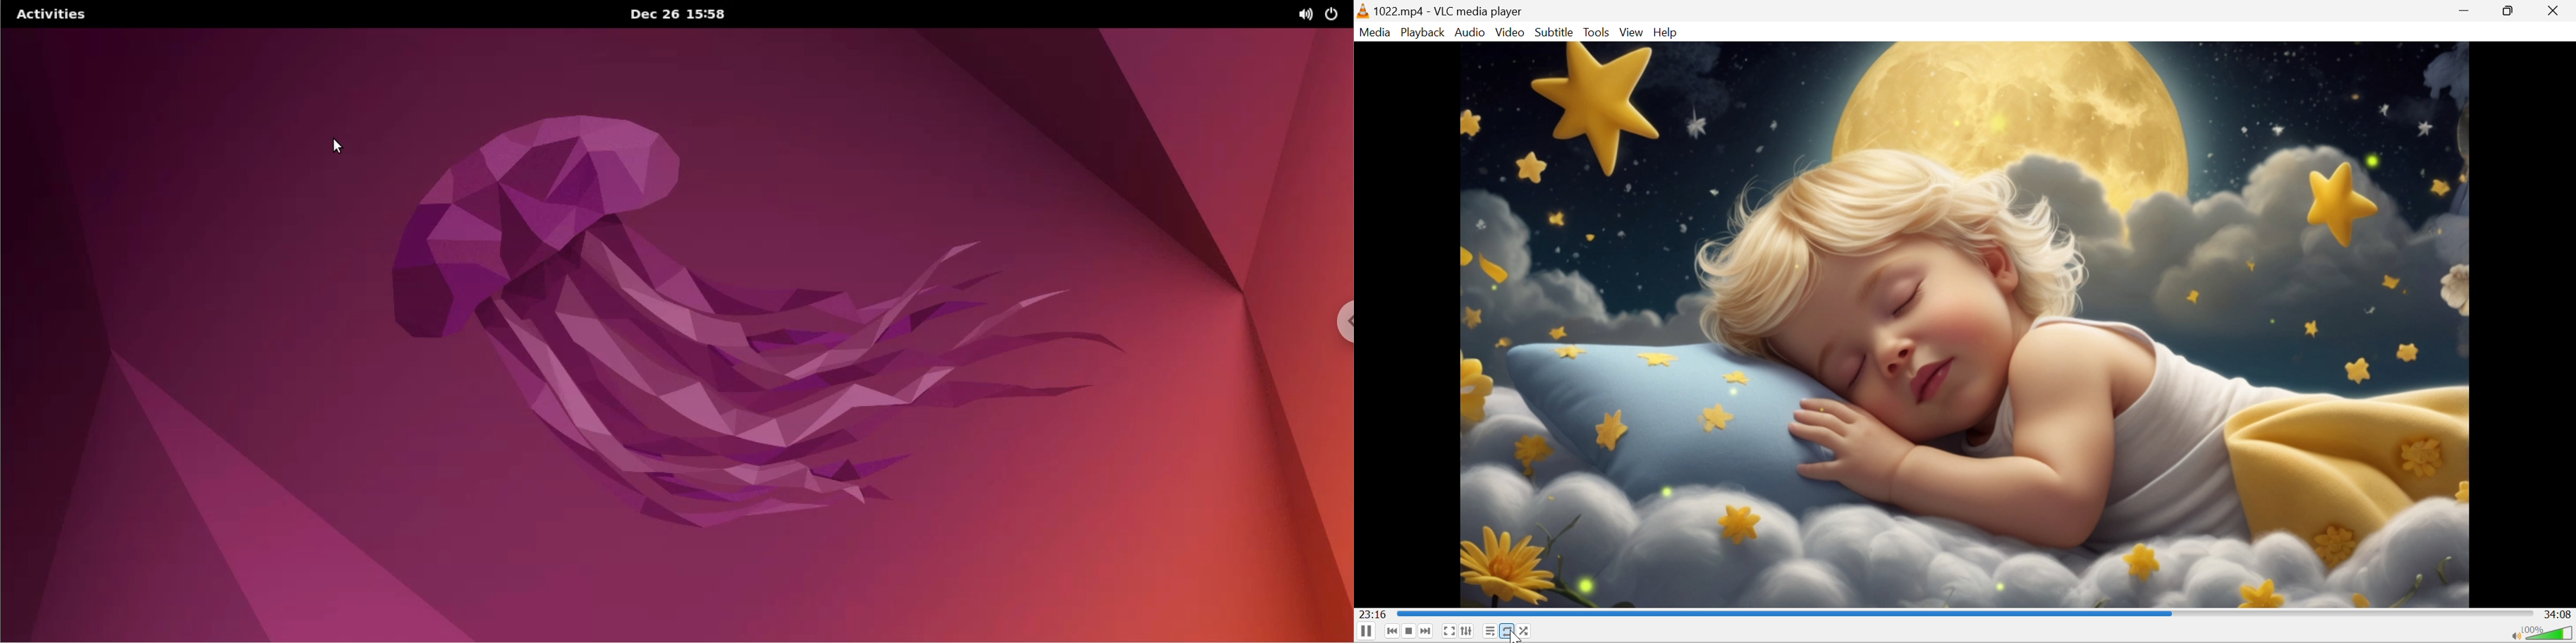  I want to click on Toggle the video in fullscreen, so click(1448, 633).